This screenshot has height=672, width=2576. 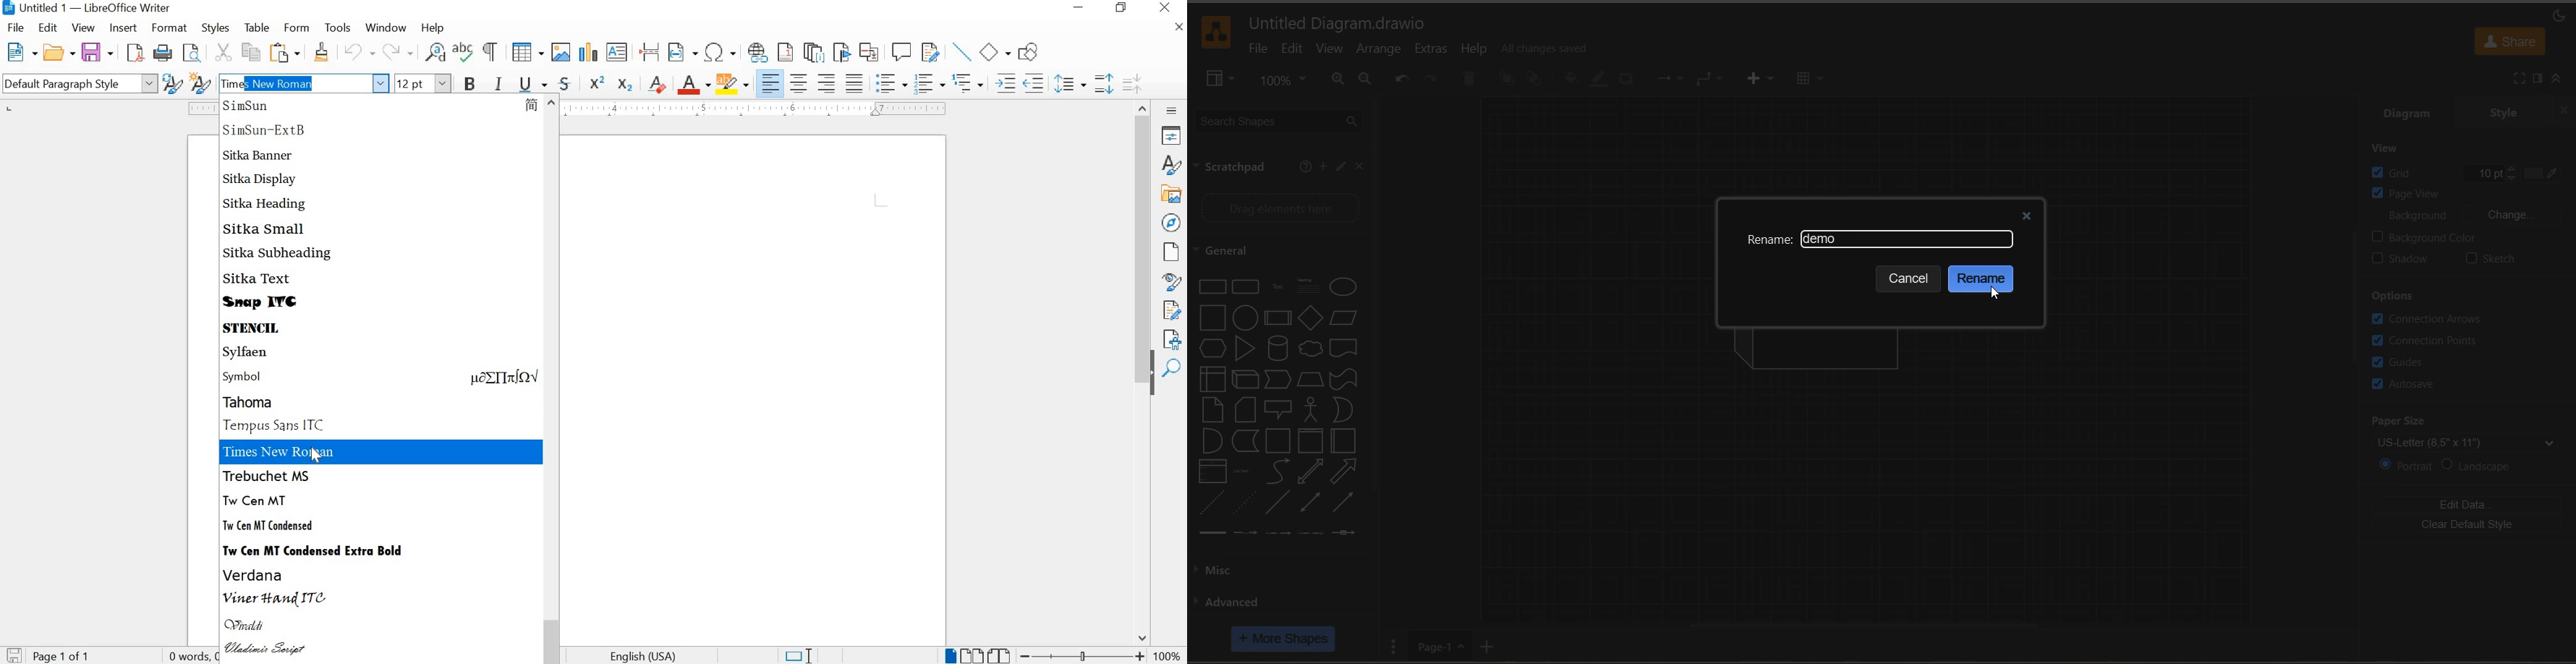 I want to click on FIND AND REPLACE, so click(x=434, y=52).